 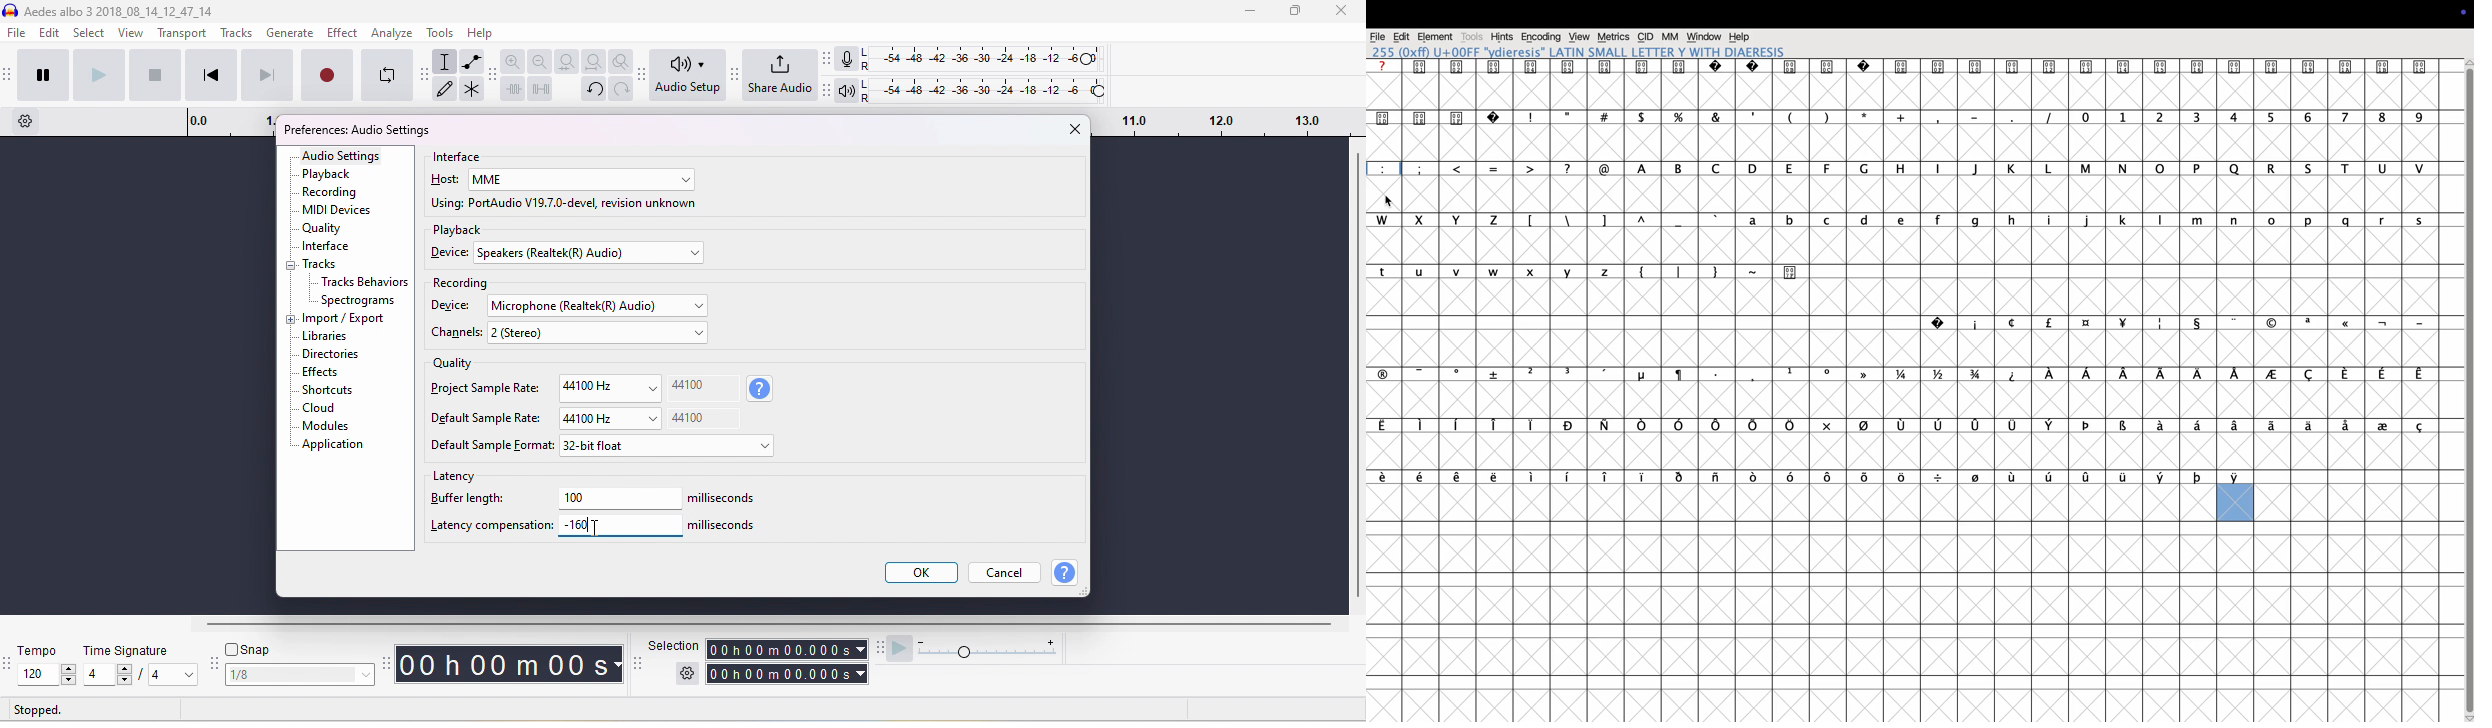 I want to click on s, so click(x=2420, y=235).